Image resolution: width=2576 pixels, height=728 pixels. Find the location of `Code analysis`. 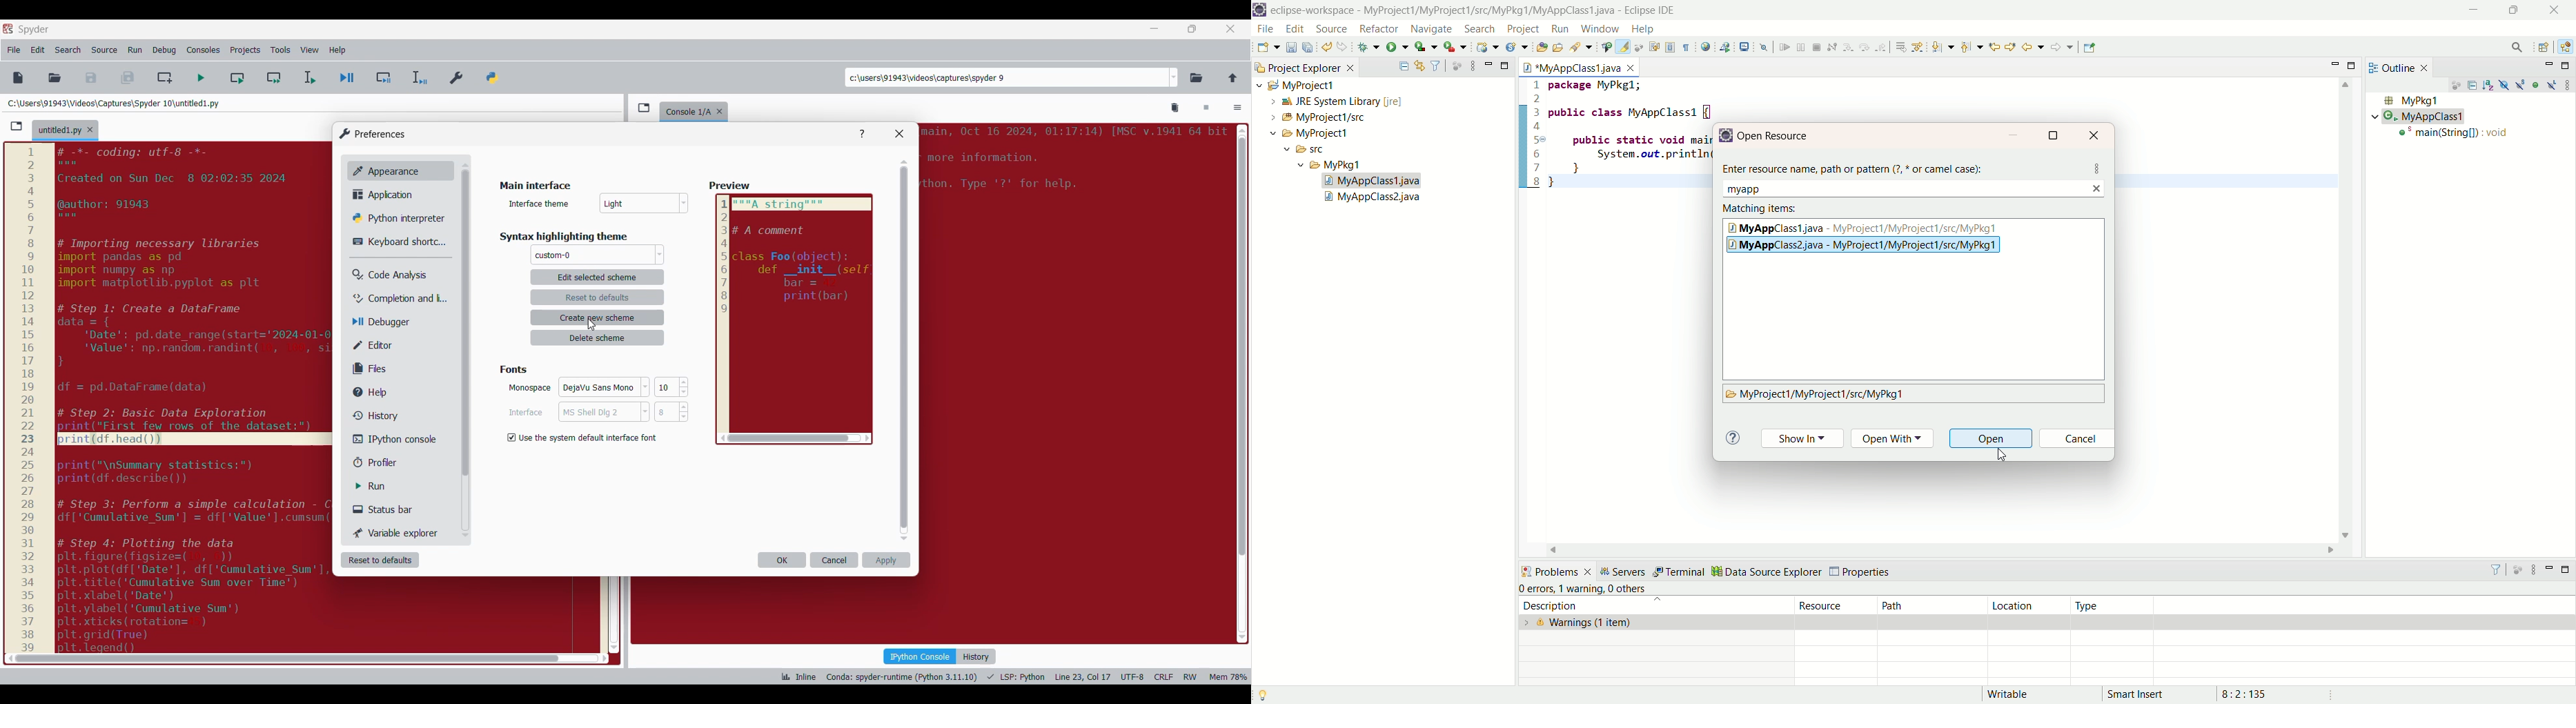

Code analysis is located at coordinates (399, 274).